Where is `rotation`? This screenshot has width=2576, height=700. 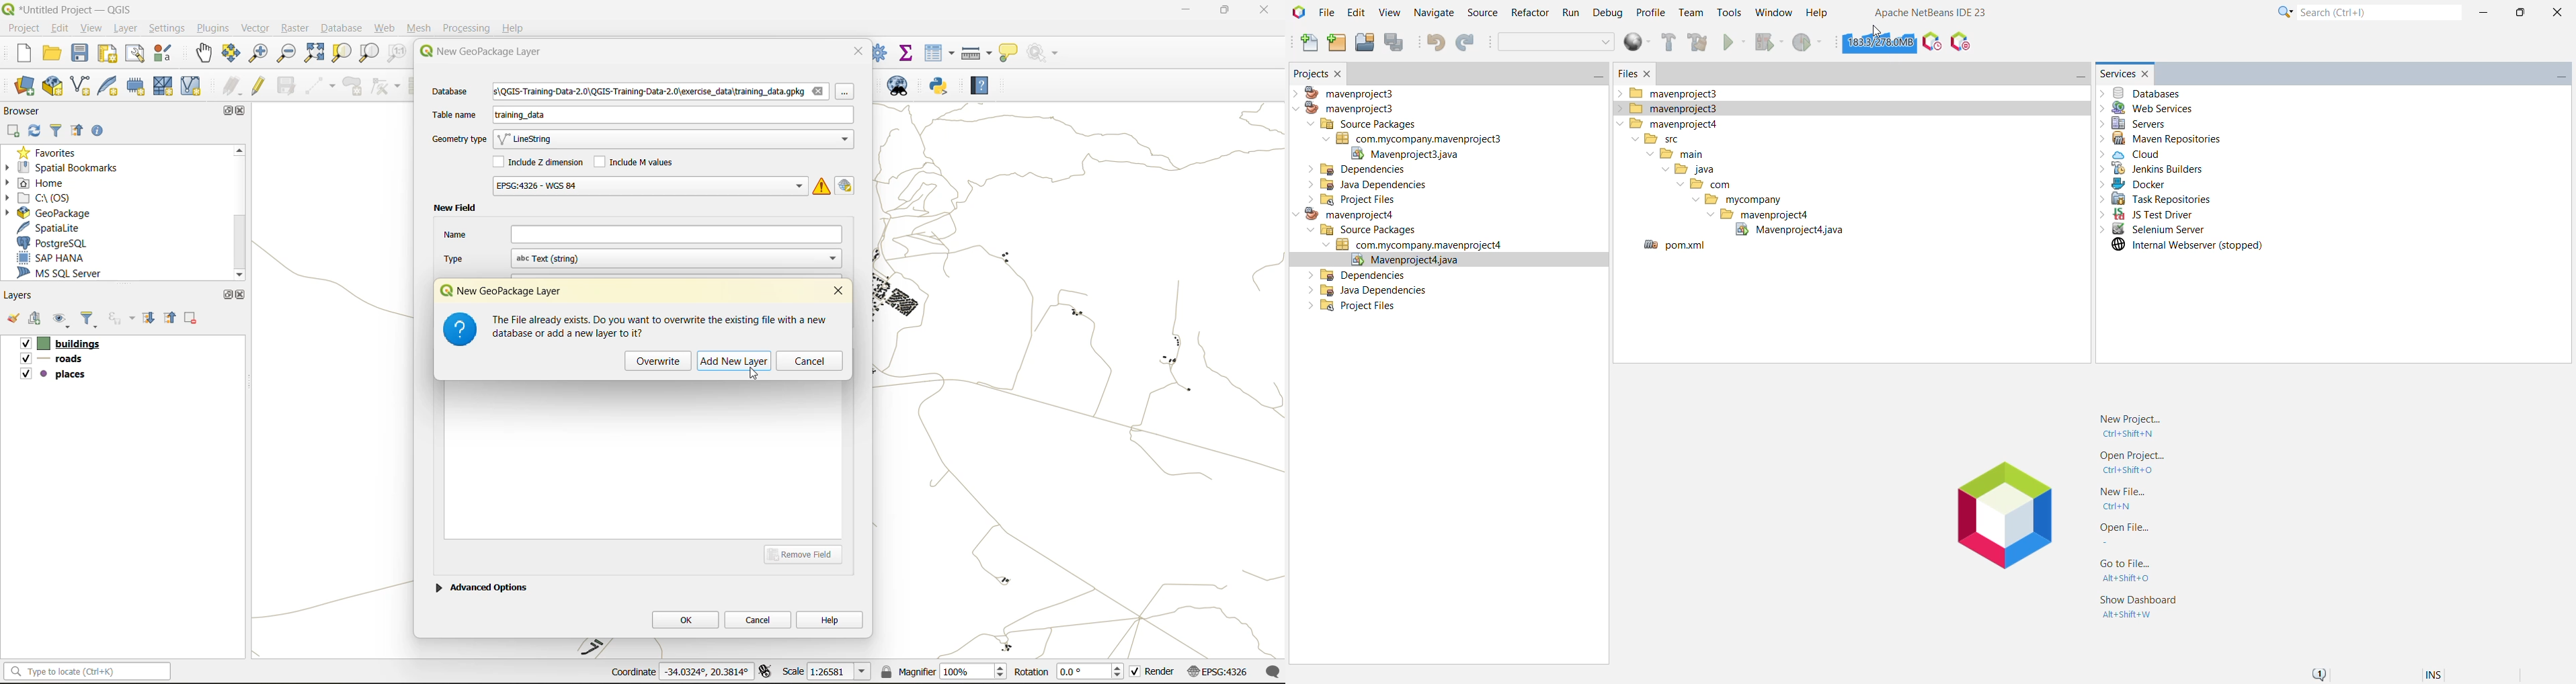 rotation is located at coordinates (1069, 673).